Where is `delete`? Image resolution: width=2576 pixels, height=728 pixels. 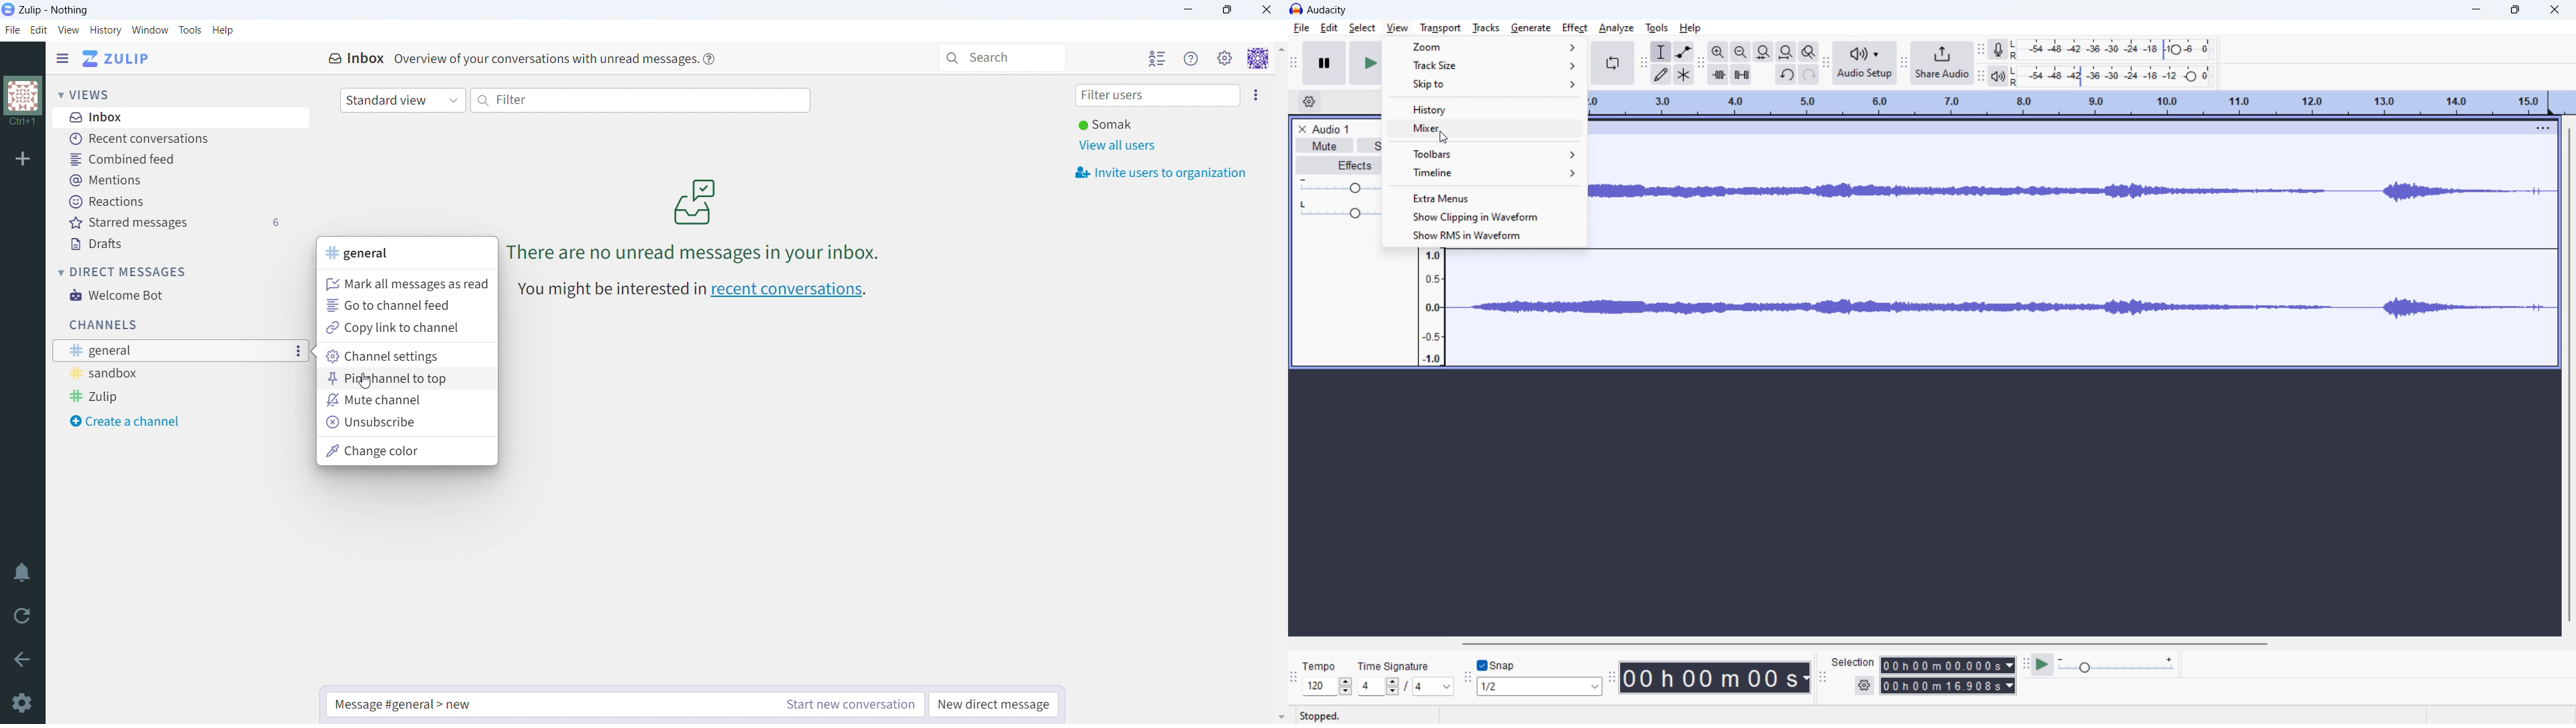 delete is located at coordinates (1302, 129).